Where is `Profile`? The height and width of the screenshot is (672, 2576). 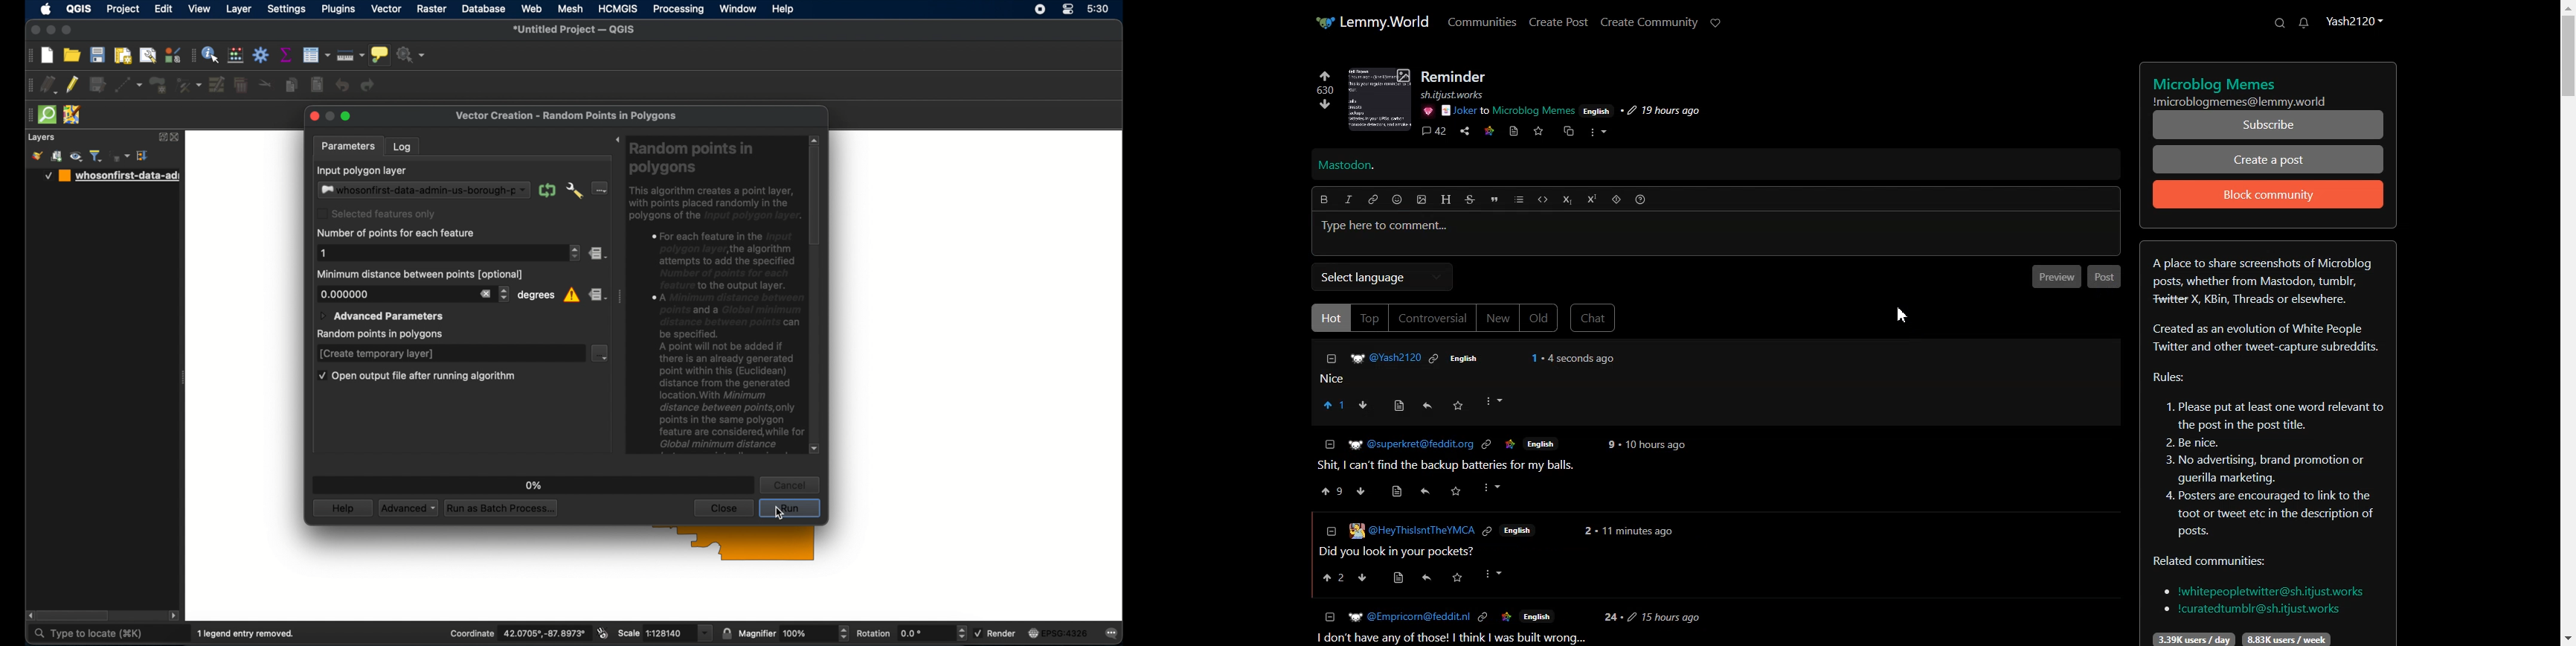
Profile is located at coordinates (2354, 20).